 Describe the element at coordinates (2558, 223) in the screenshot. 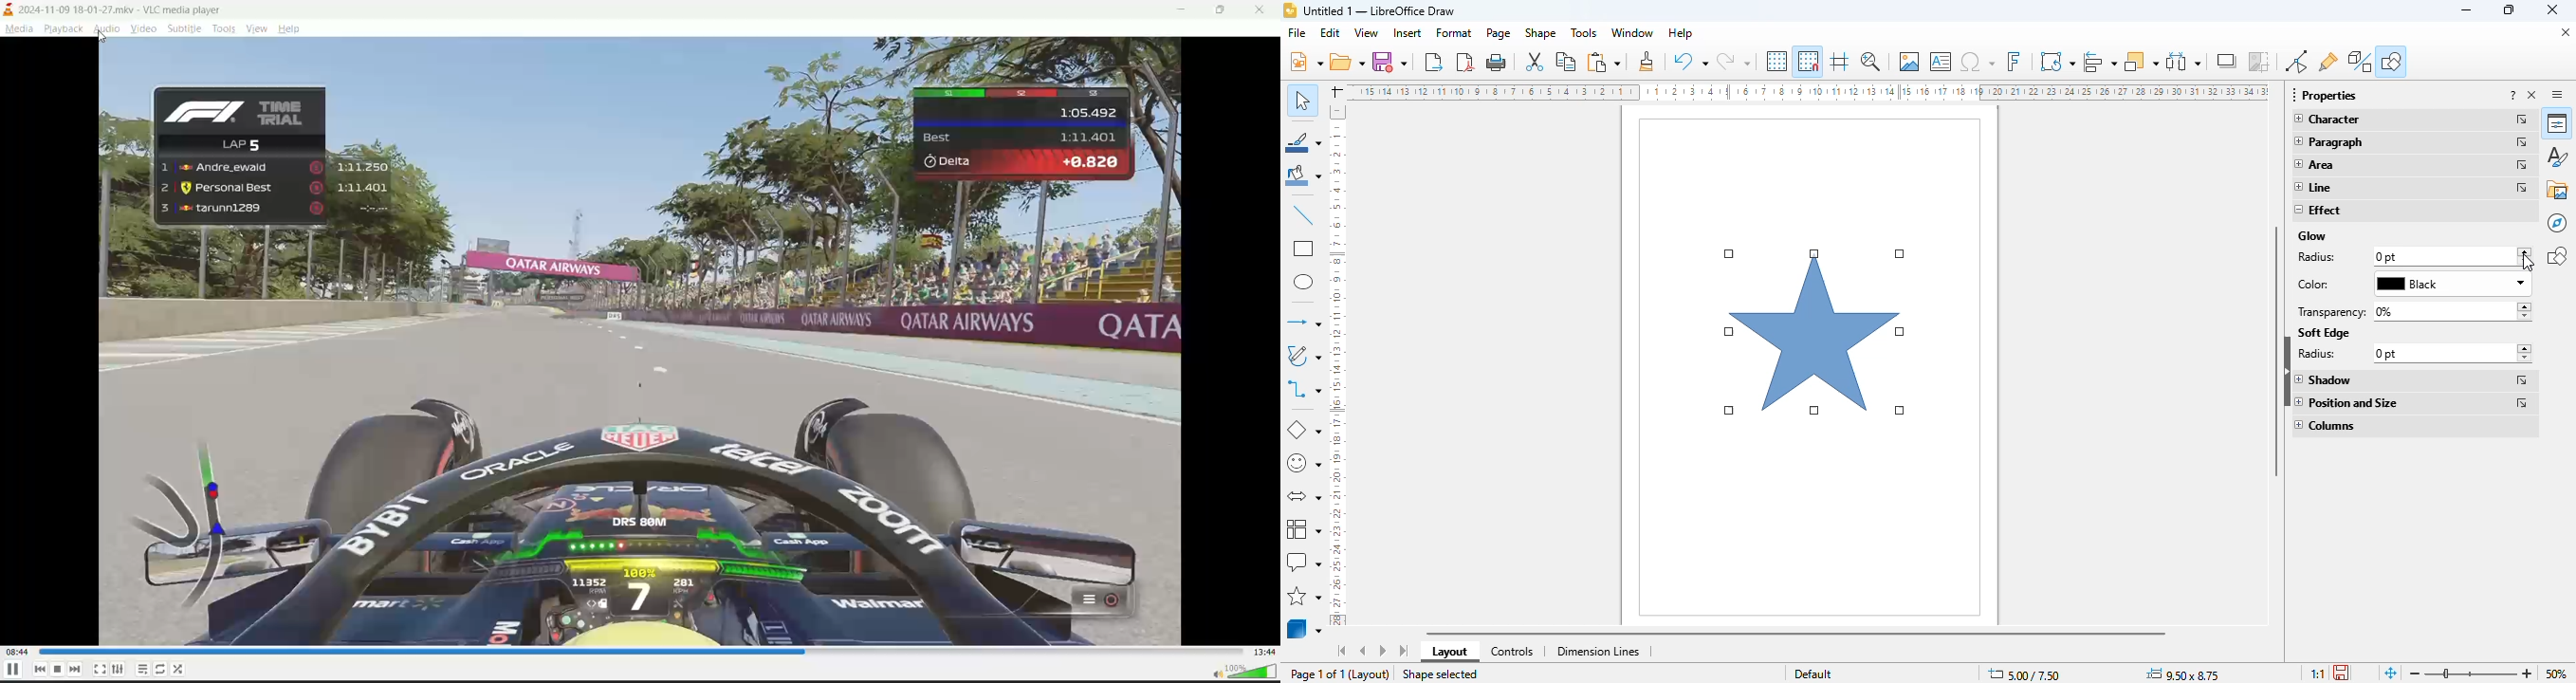

I see `navigator` at that location.